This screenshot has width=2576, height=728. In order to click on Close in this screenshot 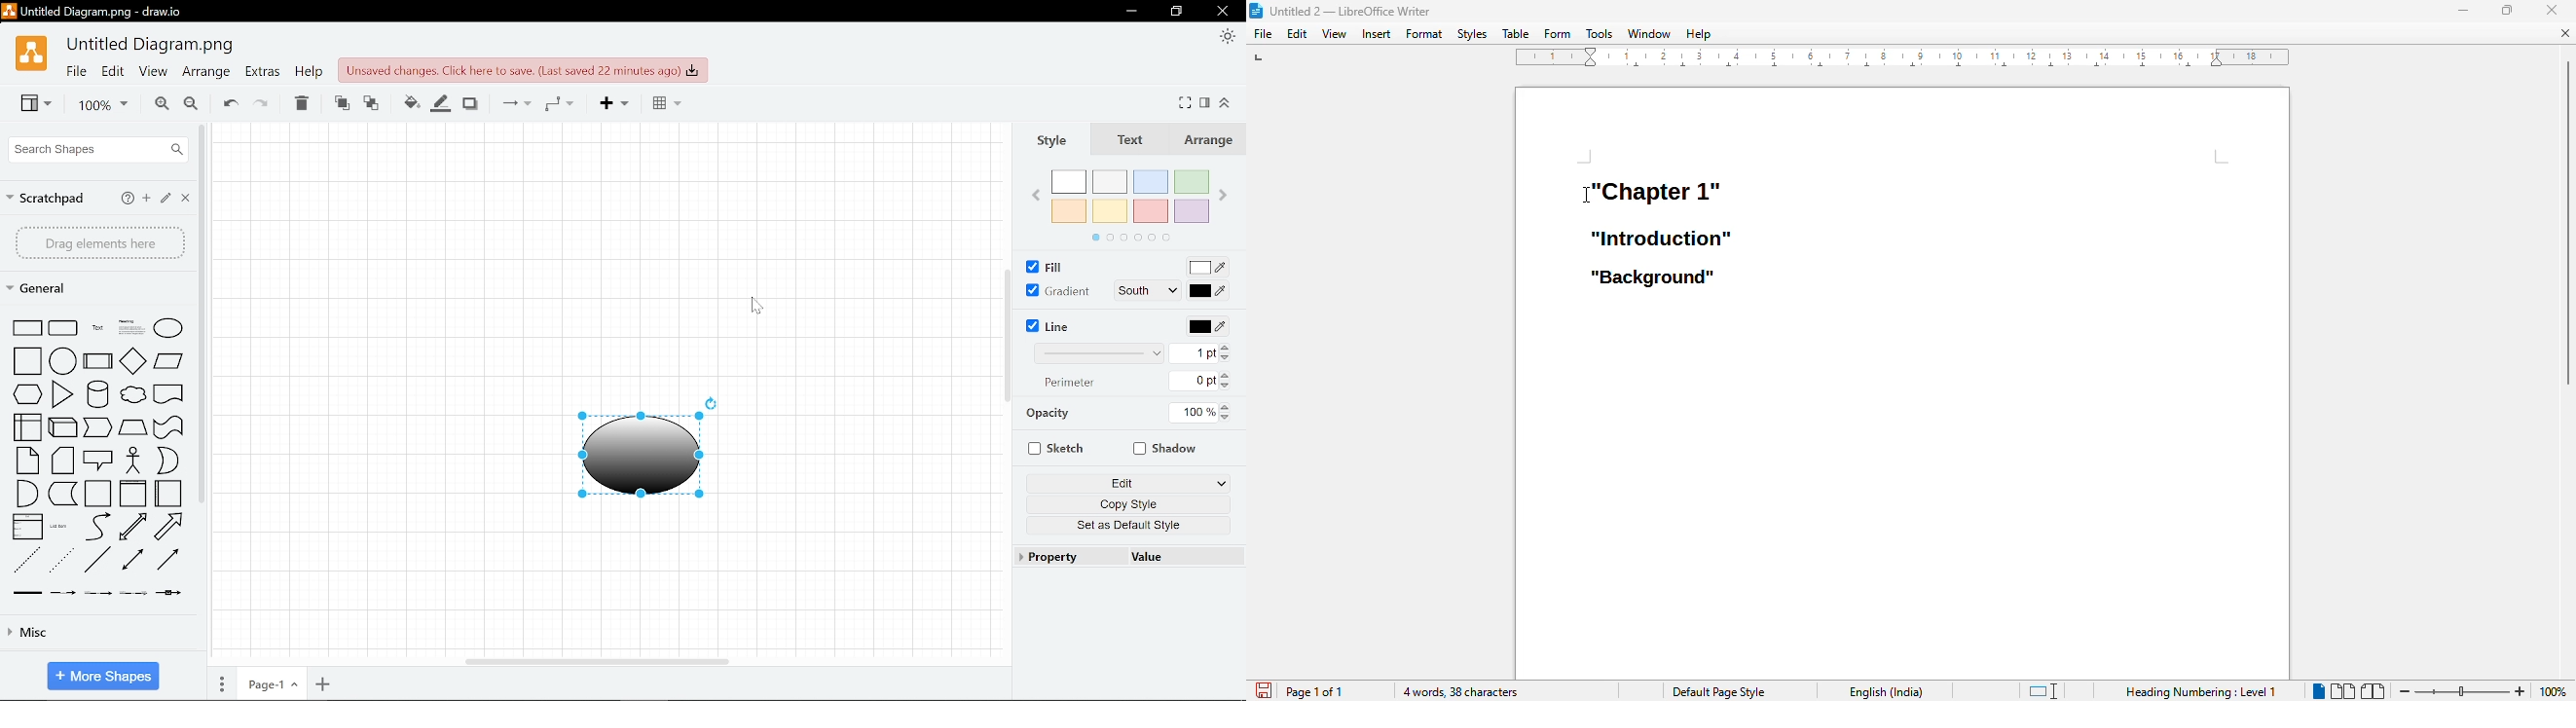, I will do `click(186, 198)`.